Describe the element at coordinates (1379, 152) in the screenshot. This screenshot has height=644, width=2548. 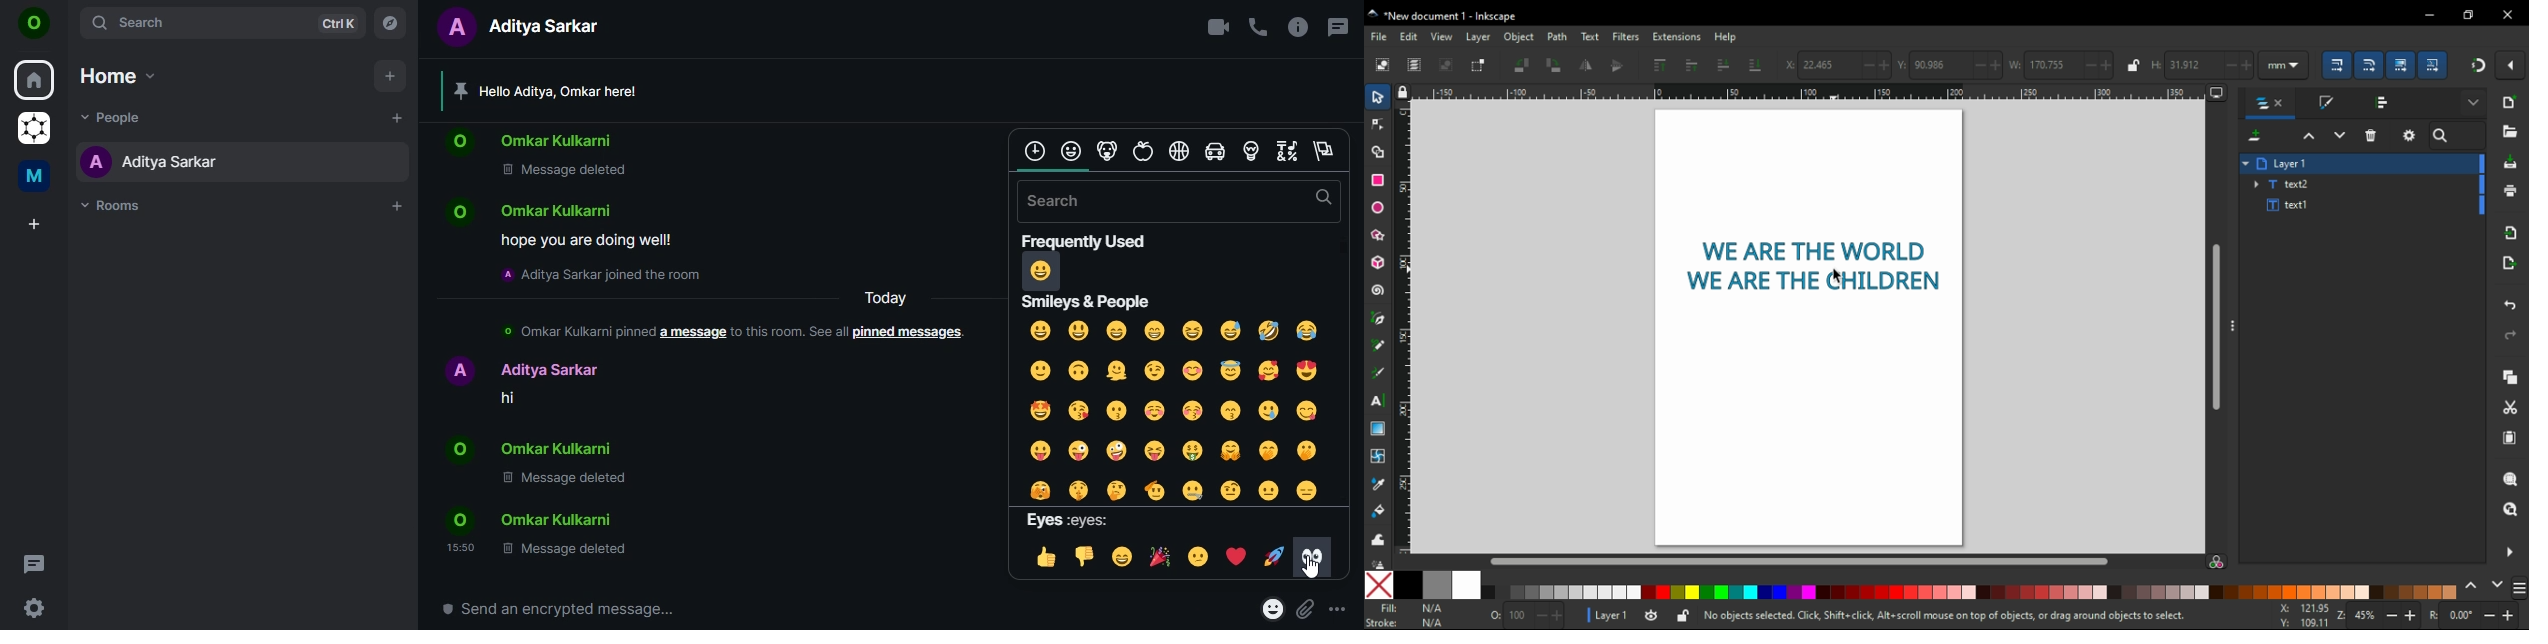
I see `shape builder tool` at that location.